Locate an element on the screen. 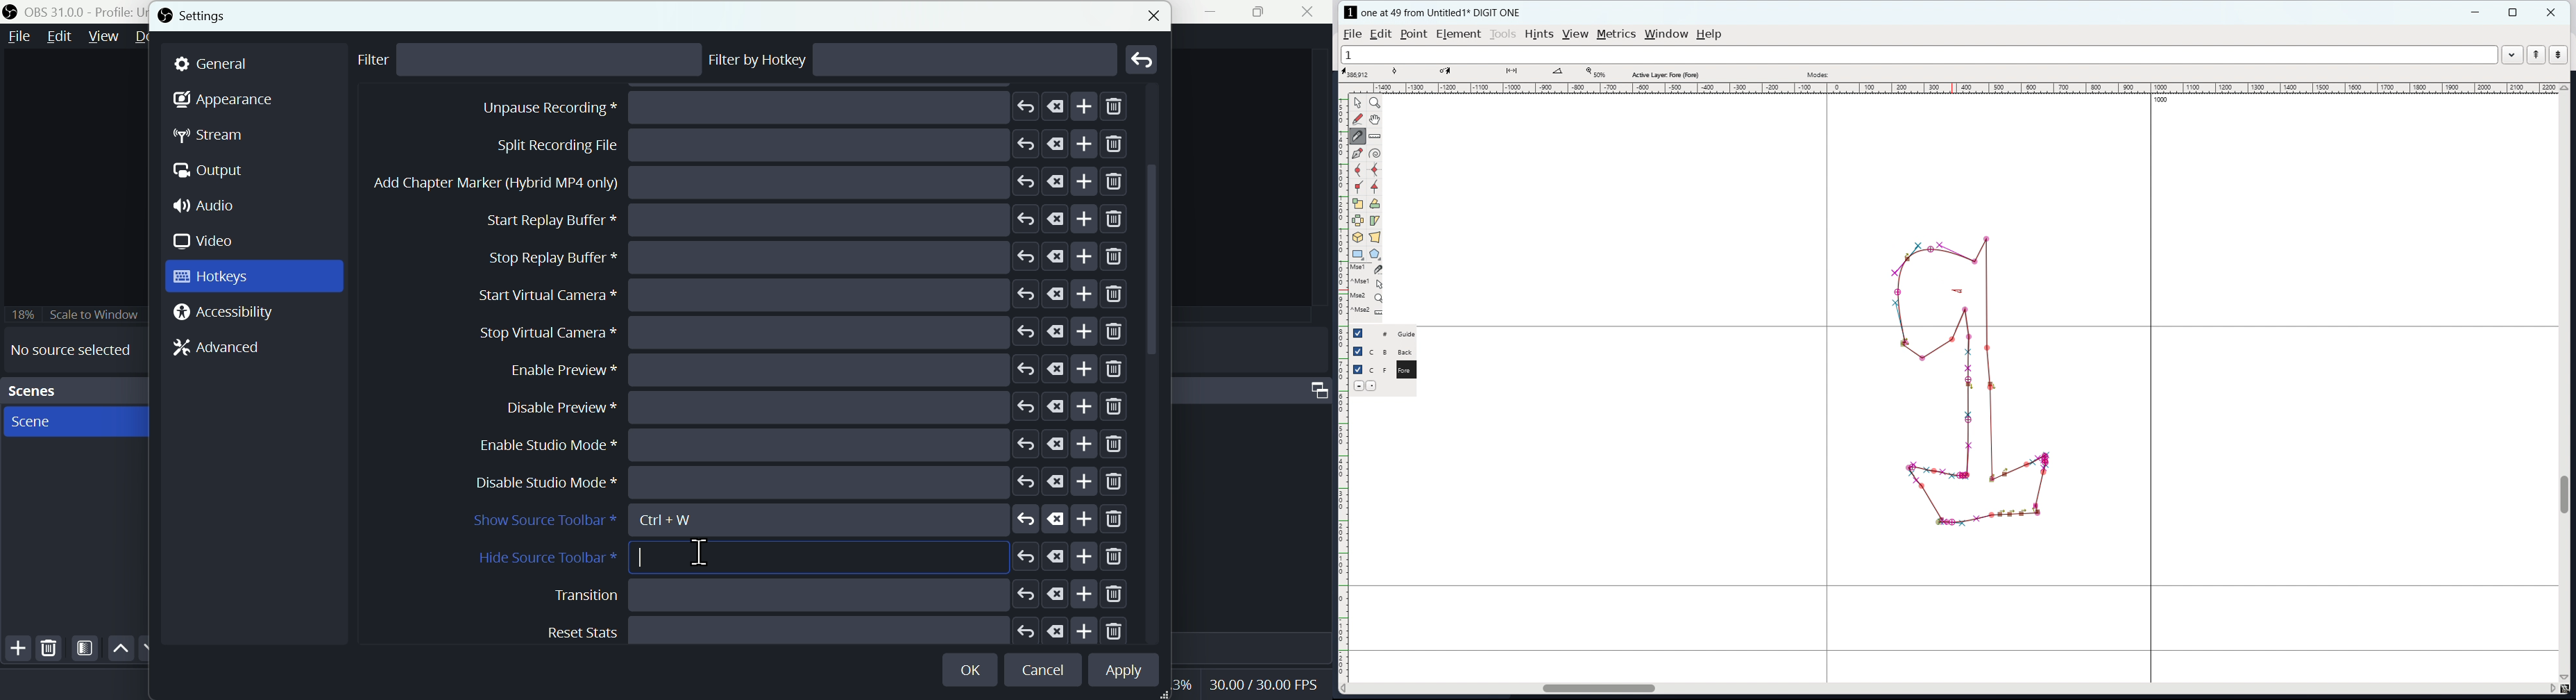  OK is located at coordinates (972, 667).